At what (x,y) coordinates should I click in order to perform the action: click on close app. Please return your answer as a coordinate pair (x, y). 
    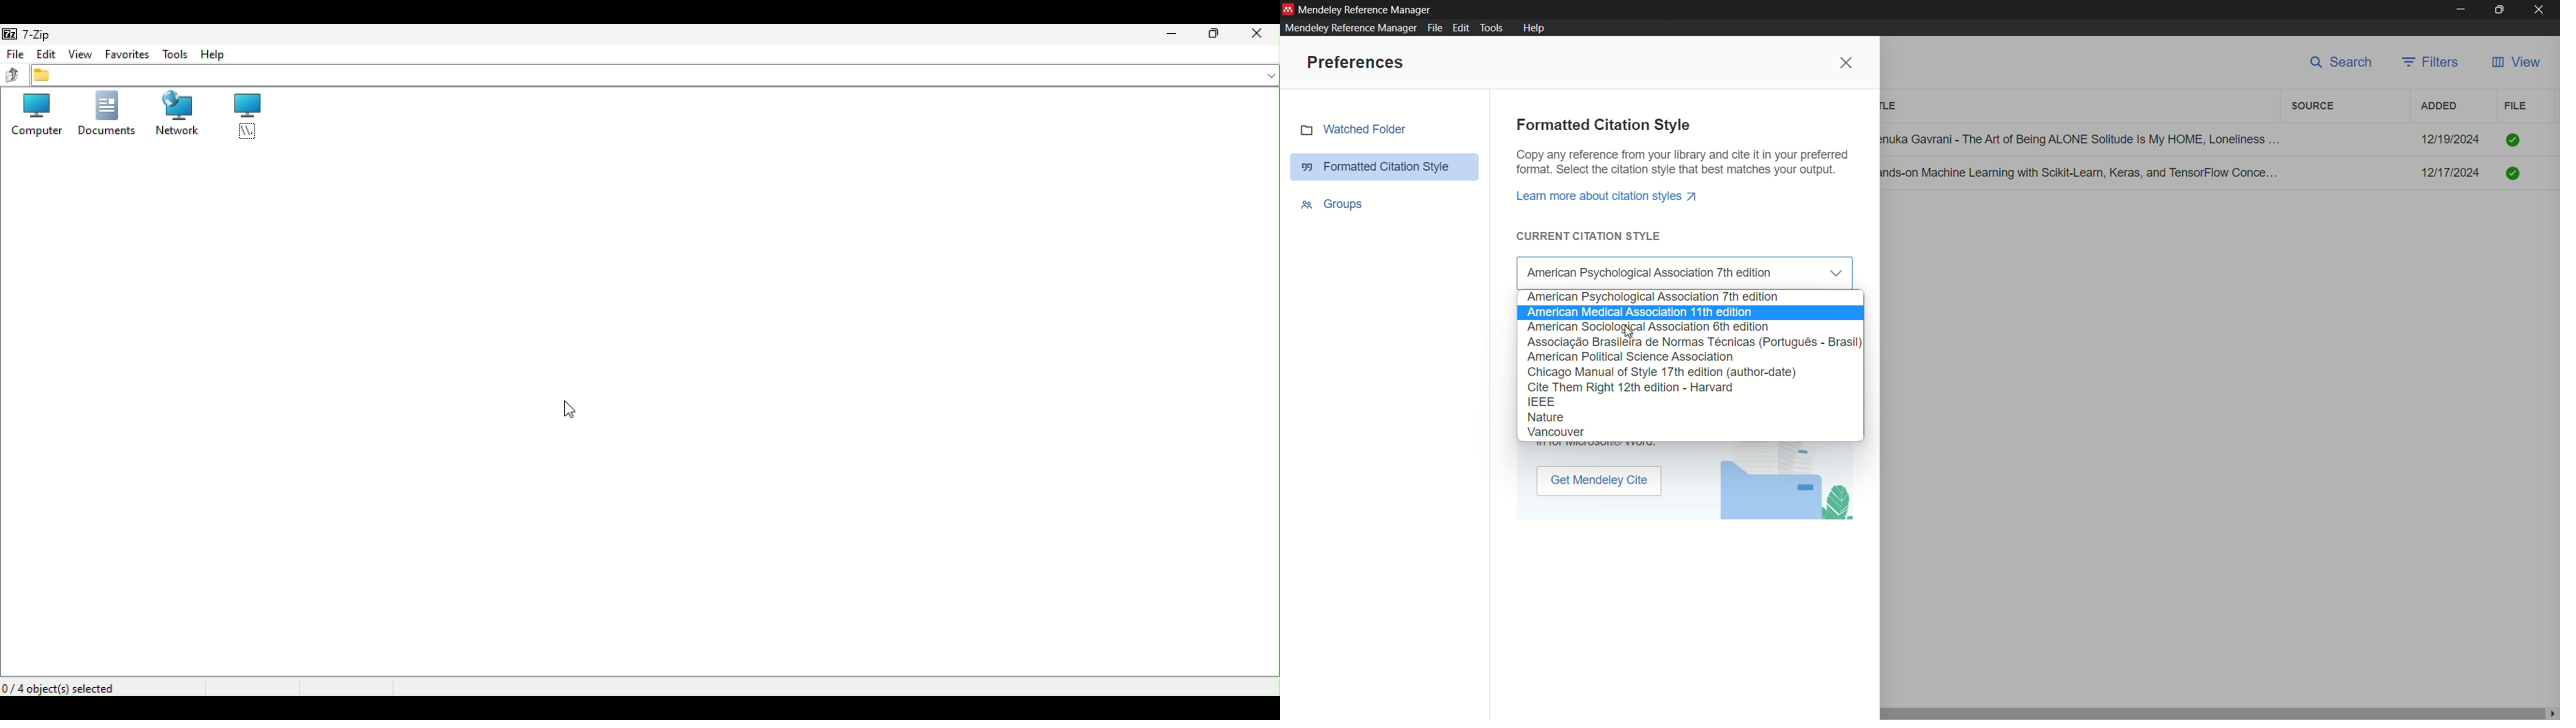
    Looking at the image, I should click on (2543, 9).